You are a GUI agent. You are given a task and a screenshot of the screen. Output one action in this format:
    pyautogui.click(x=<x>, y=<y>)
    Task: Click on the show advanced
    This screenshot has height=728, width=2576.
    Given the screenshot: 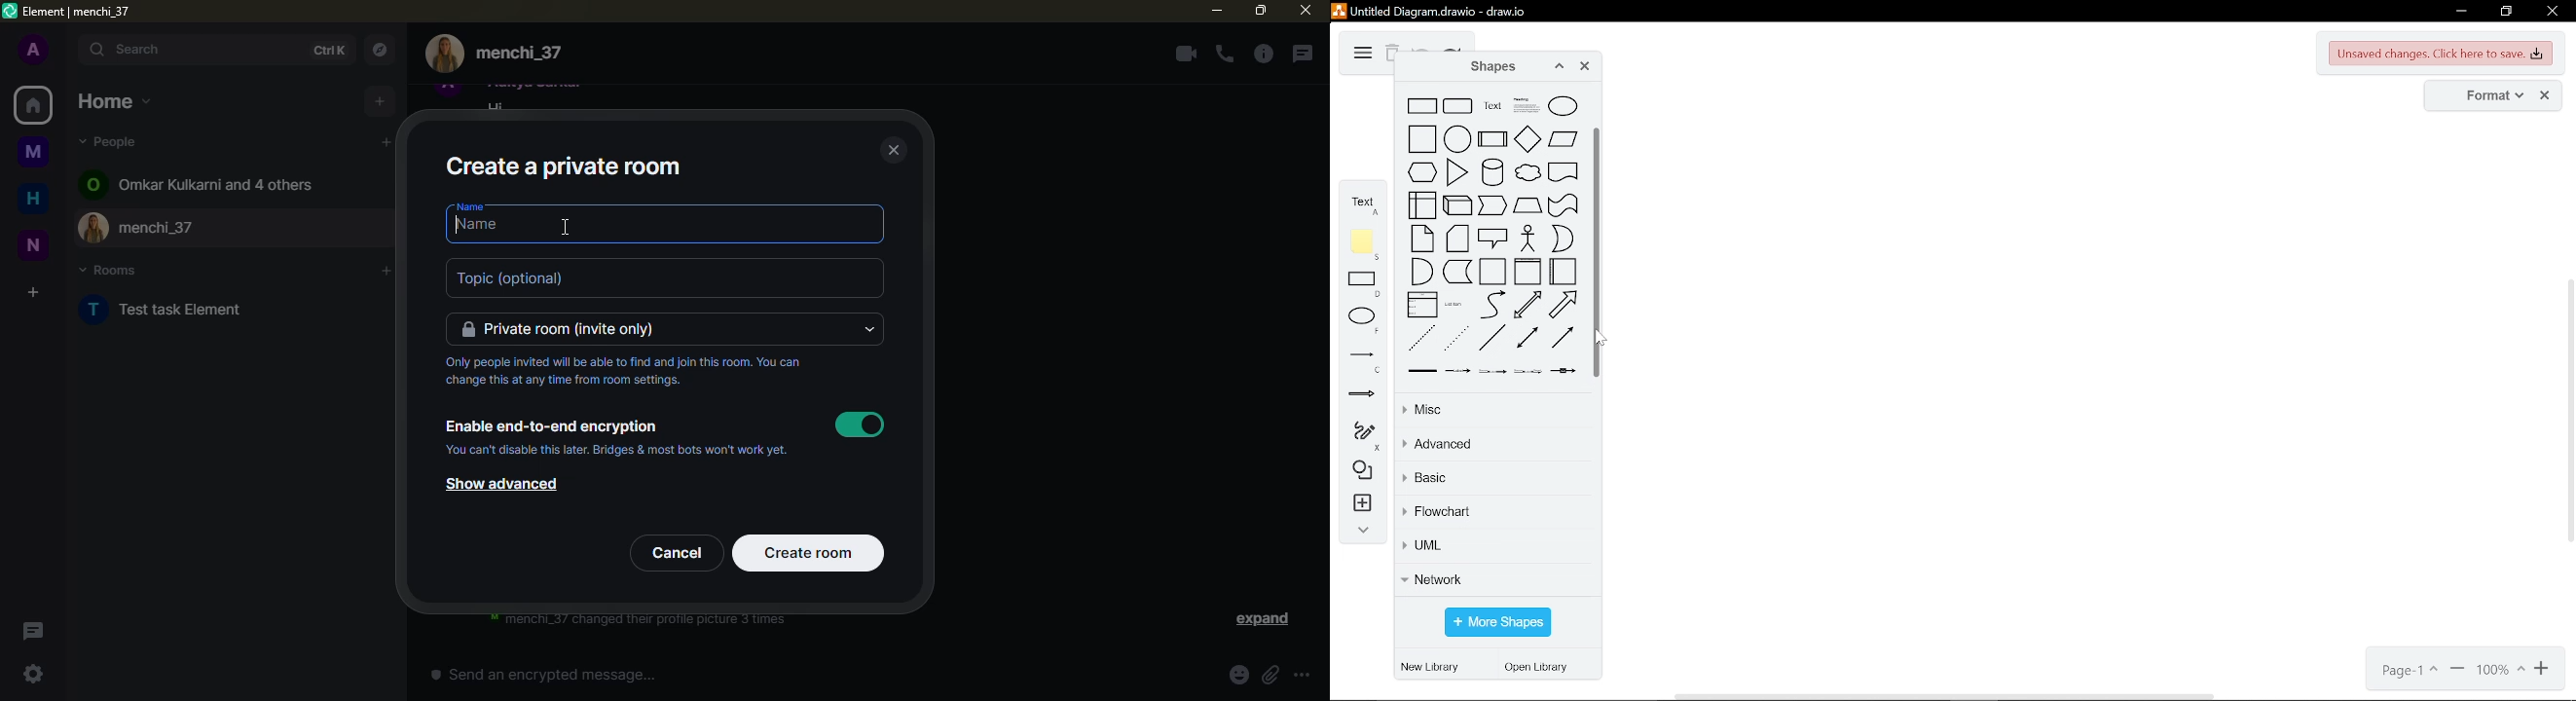 What is the action you would take?
    pyautogui.click(x=501, y=484)
    